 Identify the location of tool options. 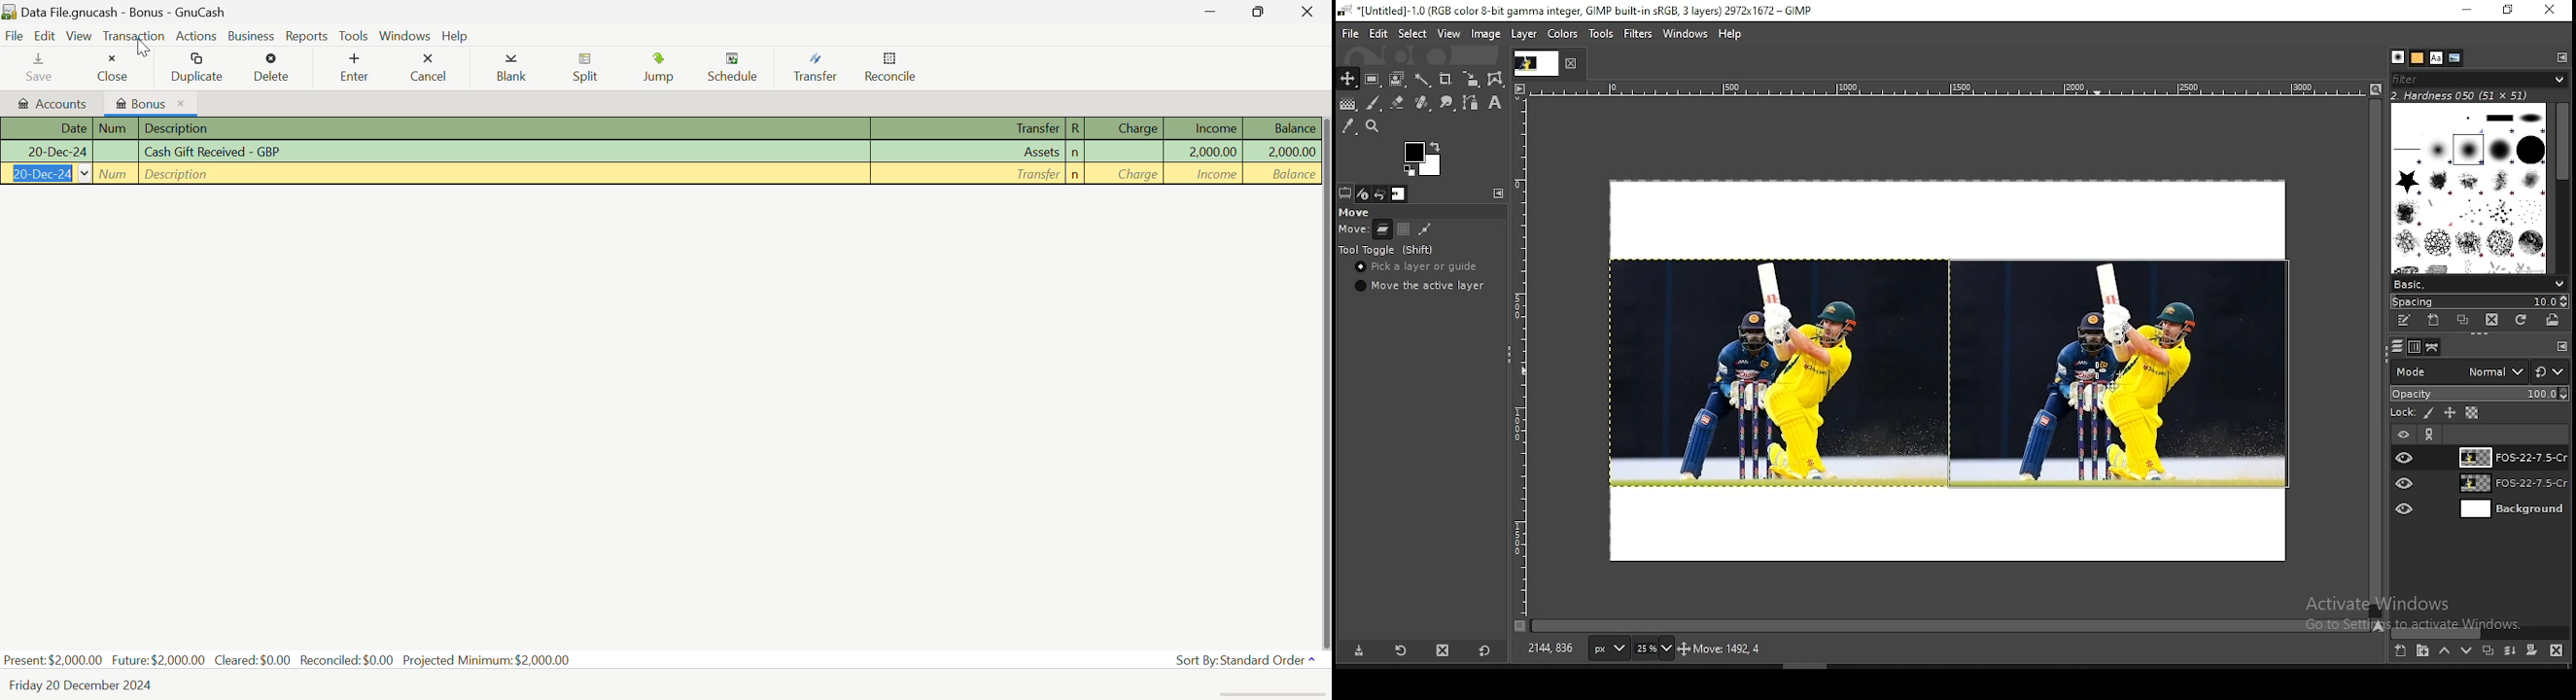
(1345, 192).